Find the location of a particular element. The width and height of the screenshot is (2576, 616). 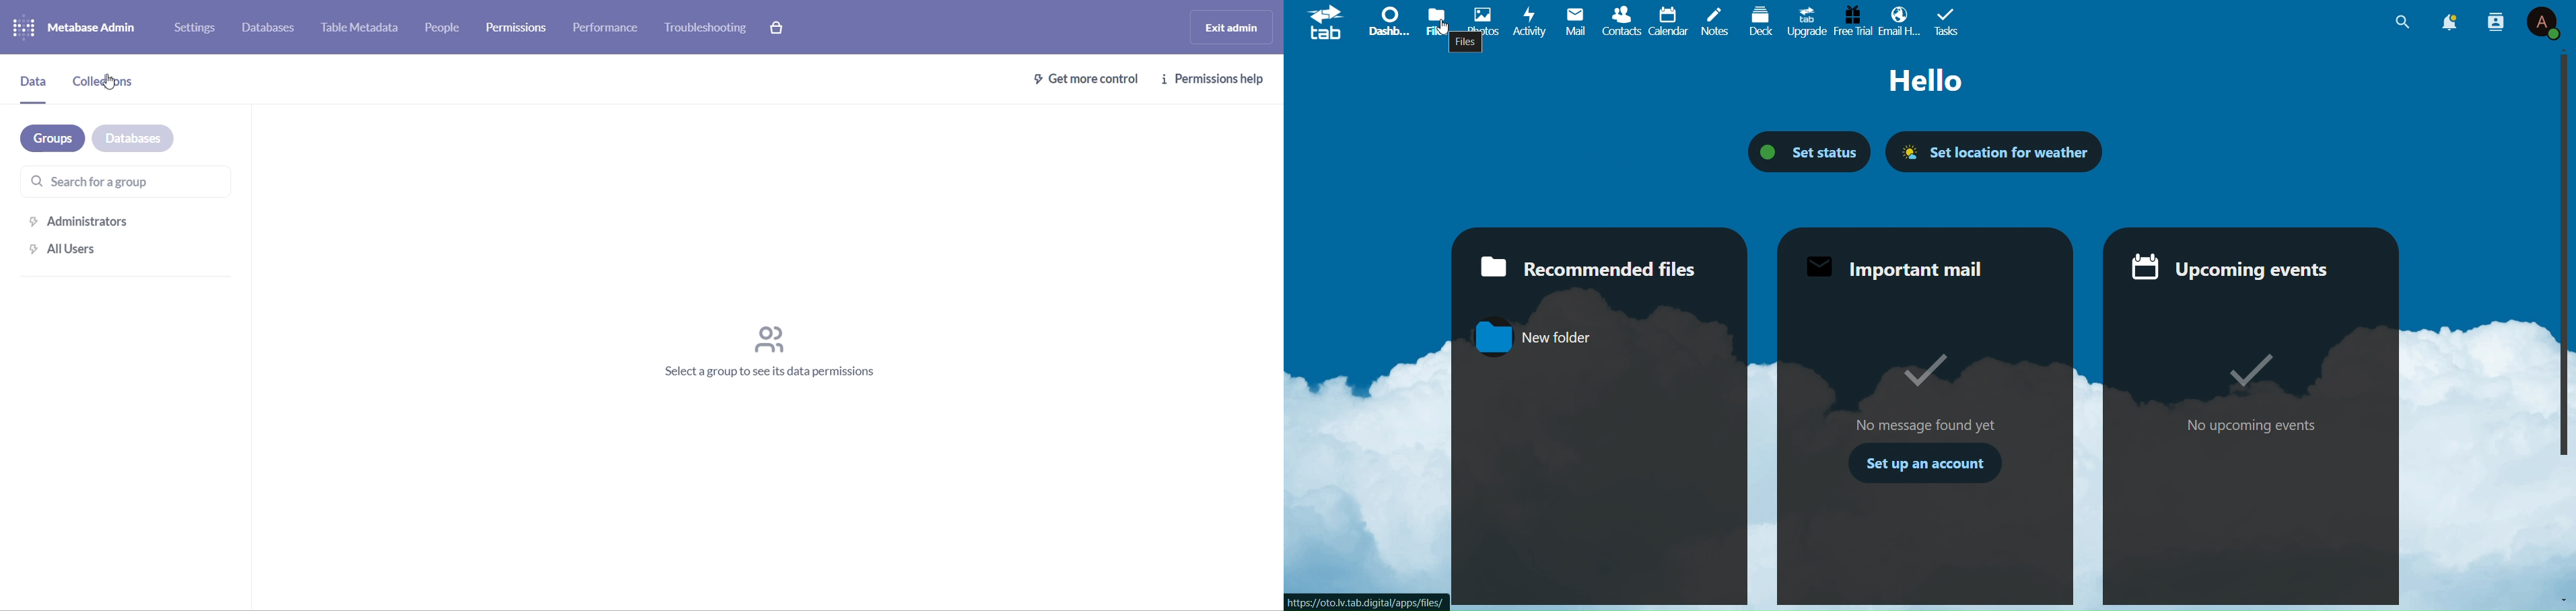

Email Hosting is located at coordinates (1898, 22).